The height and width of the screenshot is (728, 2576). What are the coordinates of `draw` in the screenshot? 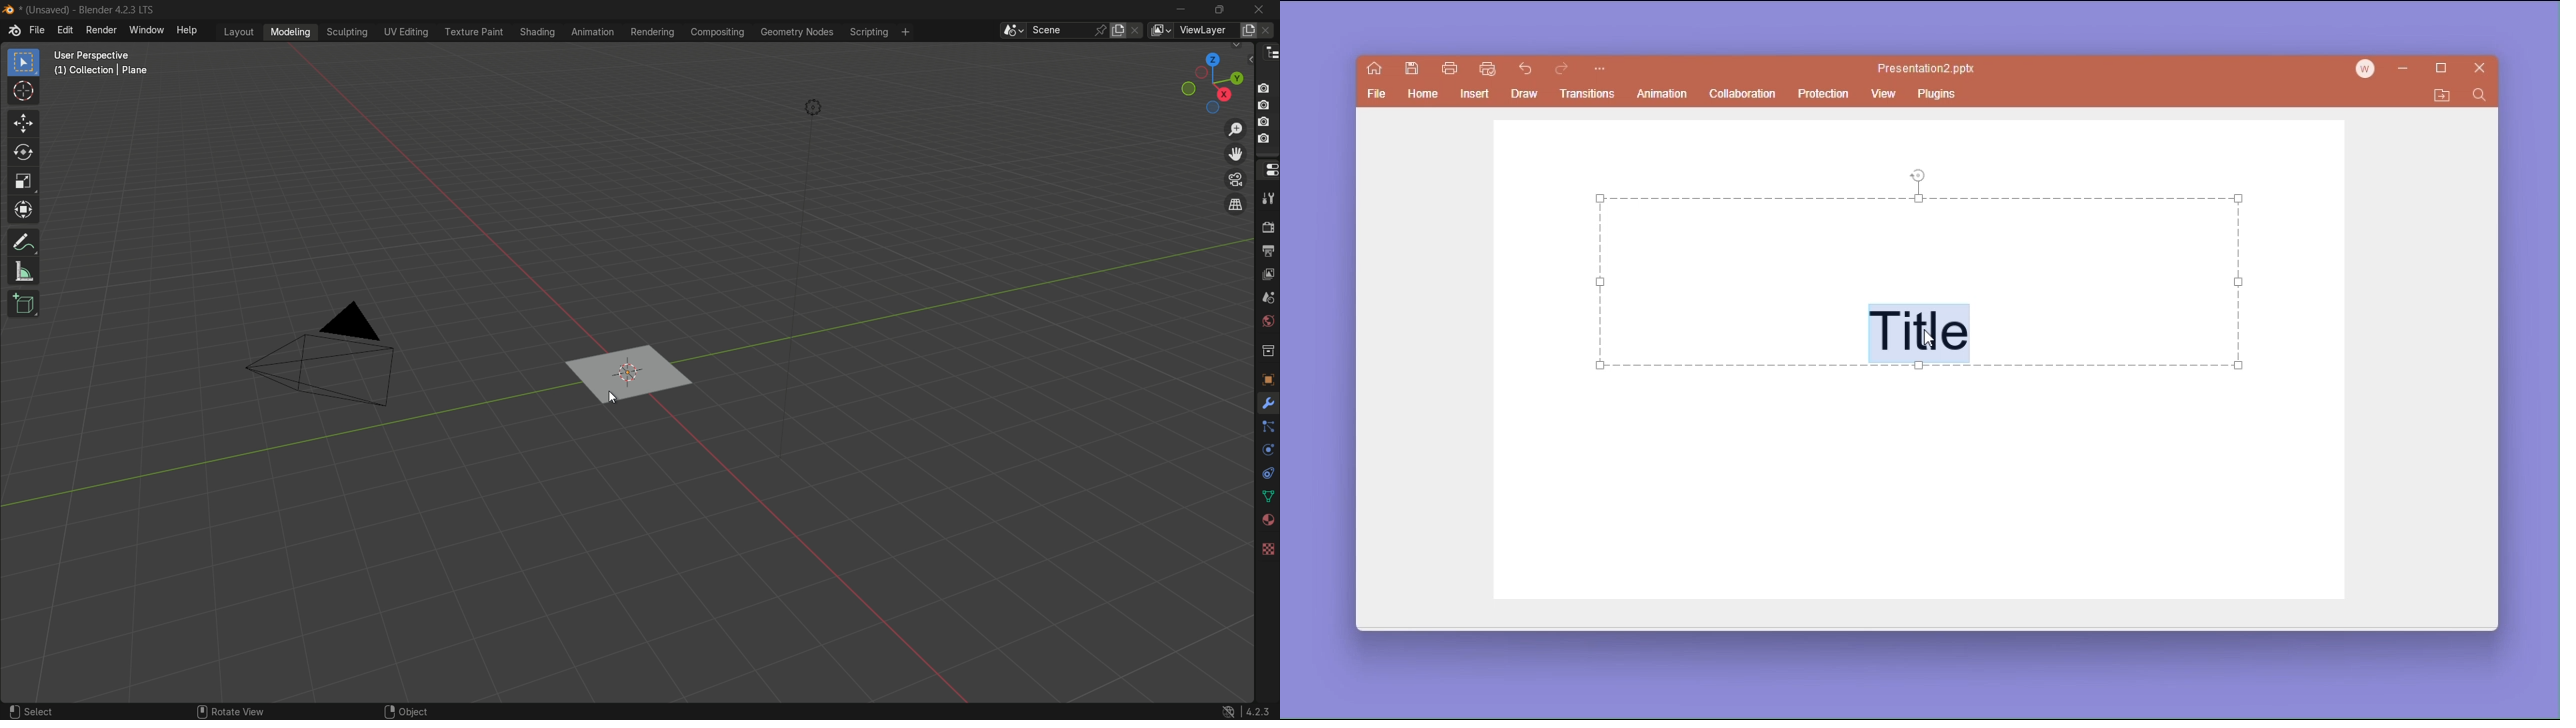 It's located at (1526, 94).